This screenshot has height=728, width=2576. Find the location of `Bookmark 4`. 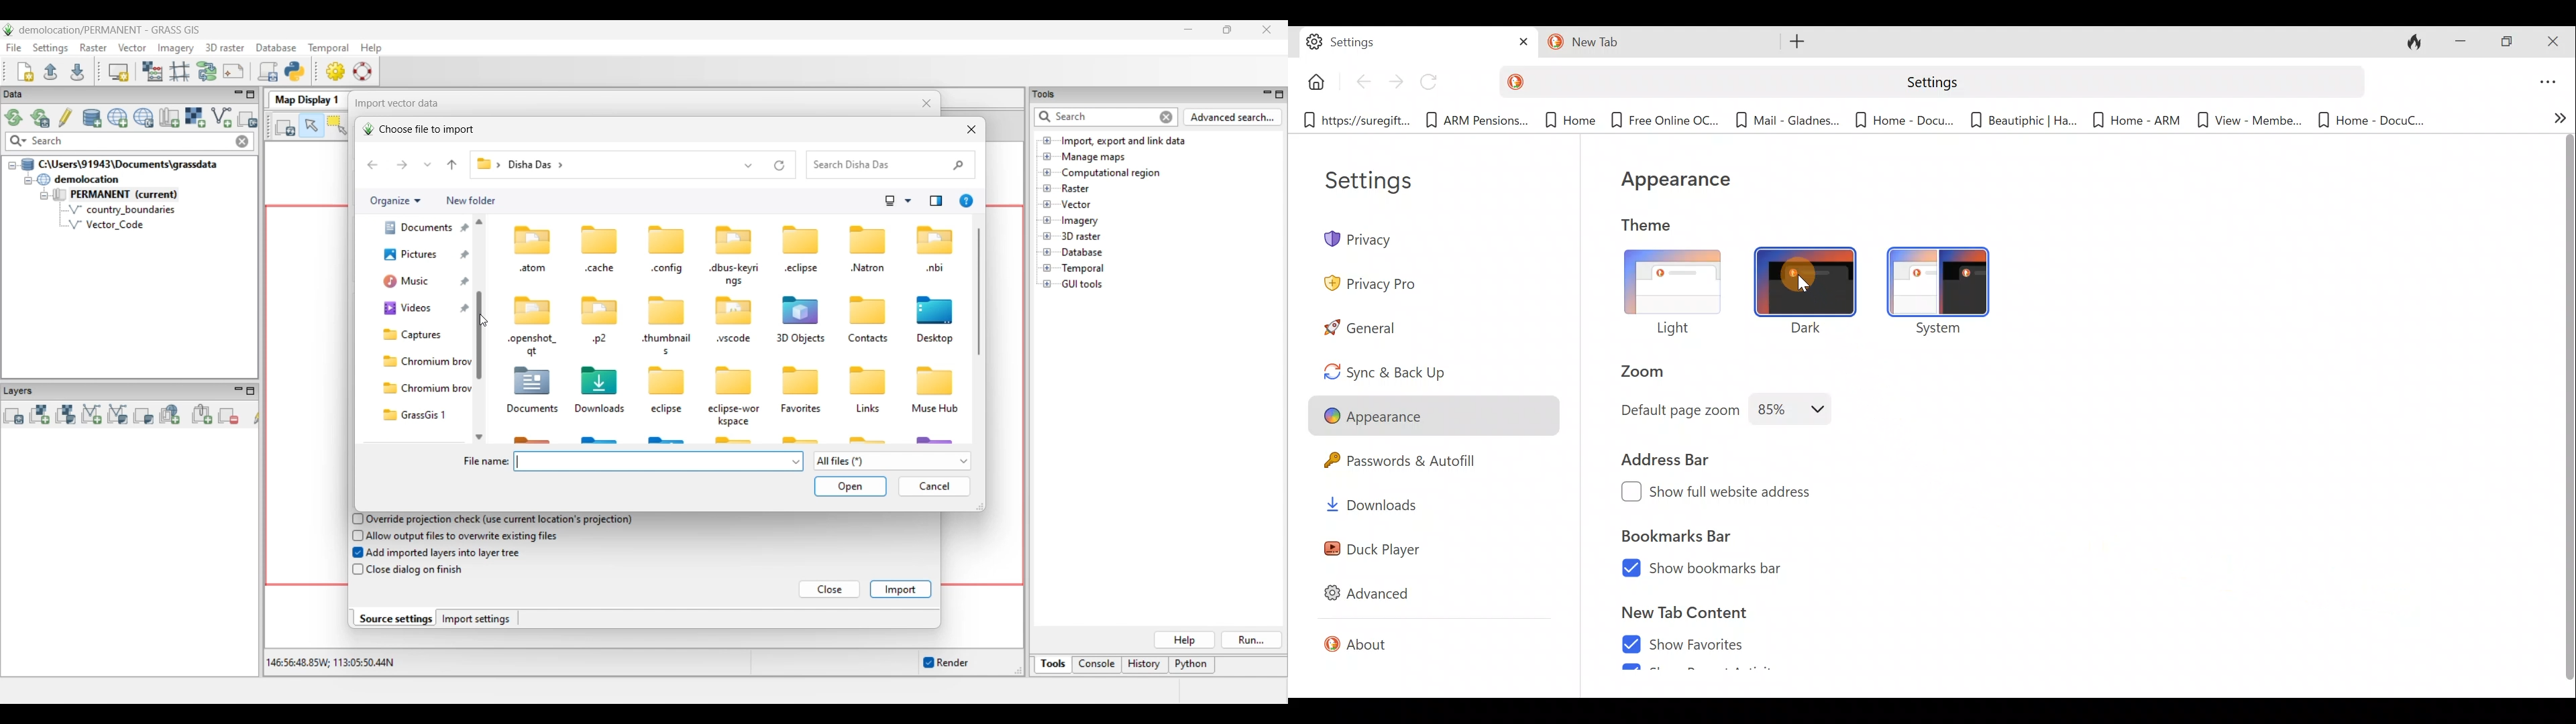

Bookmark 4 is located at coordinates (1661, 120).